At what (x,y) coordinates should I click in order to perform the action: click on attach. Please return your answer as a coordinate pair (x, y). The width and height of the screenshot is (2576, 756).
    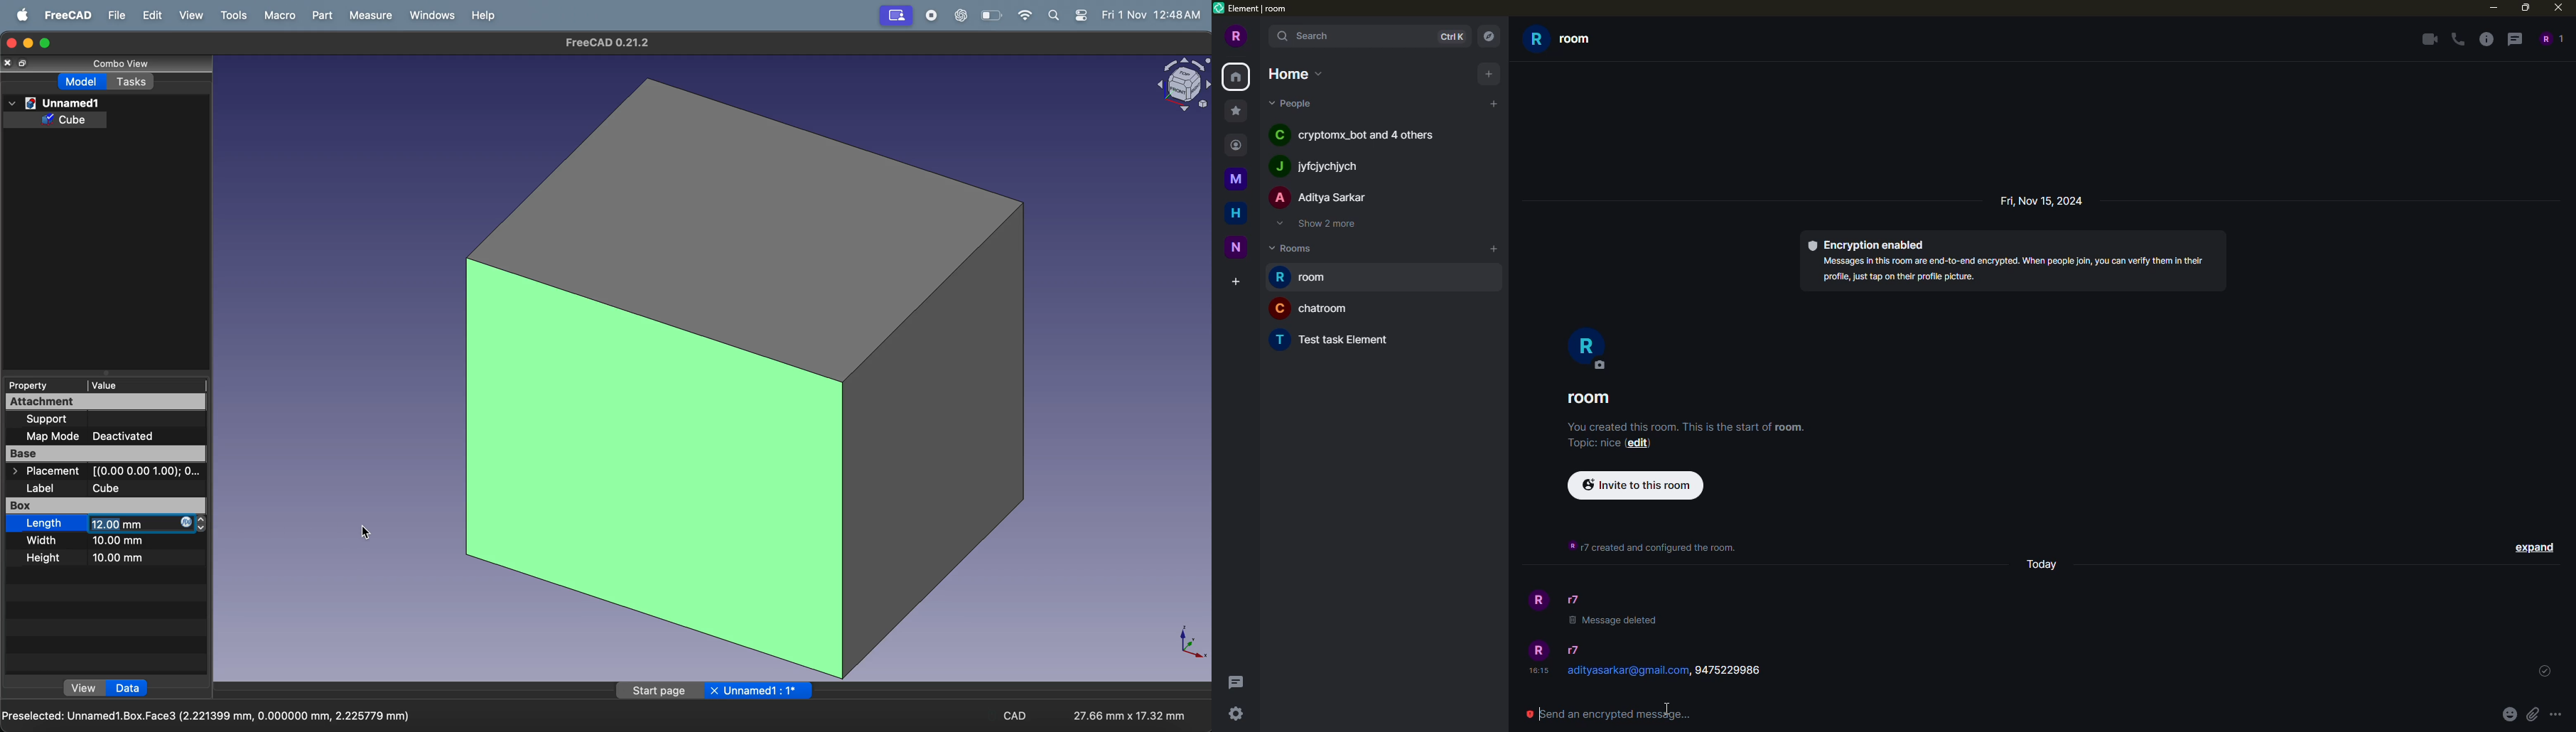
    Looking at the image, I should click on (2532, 715).